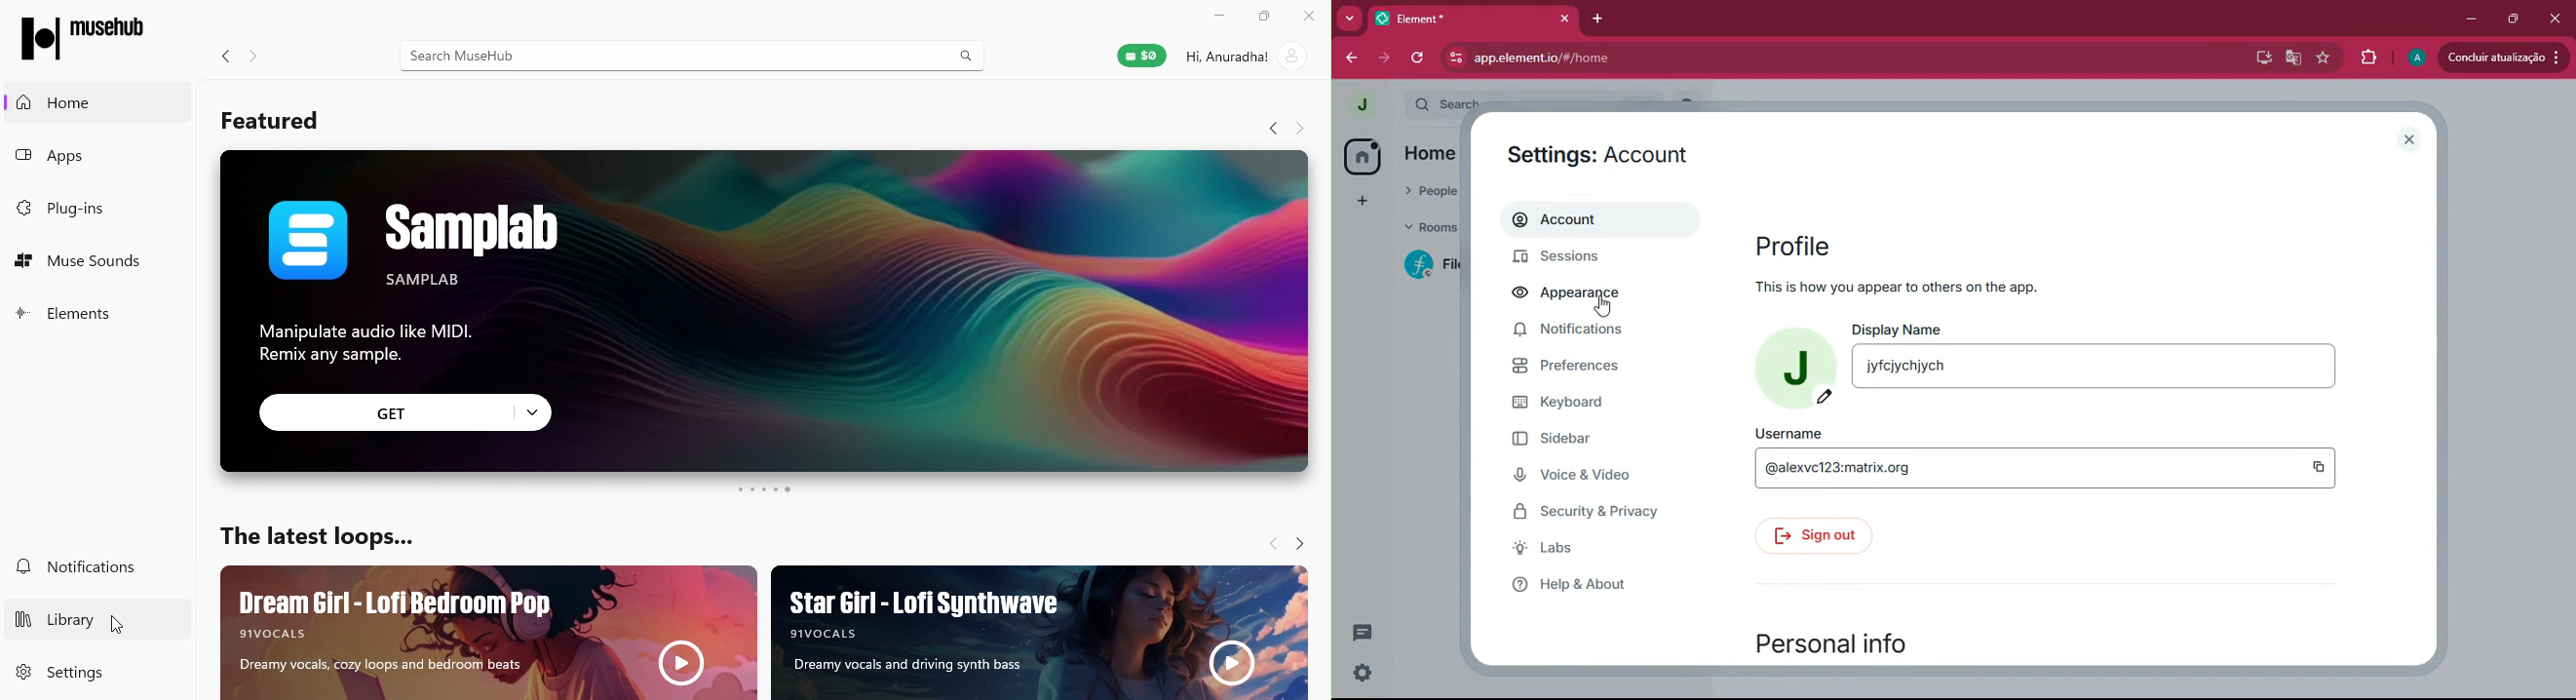 The width and height of the screenshot is (2576, 700). What do you see at coordinates (1583, 472) in the screenshot?
I see `Voice & Video` at bounding box center [1583, 472].